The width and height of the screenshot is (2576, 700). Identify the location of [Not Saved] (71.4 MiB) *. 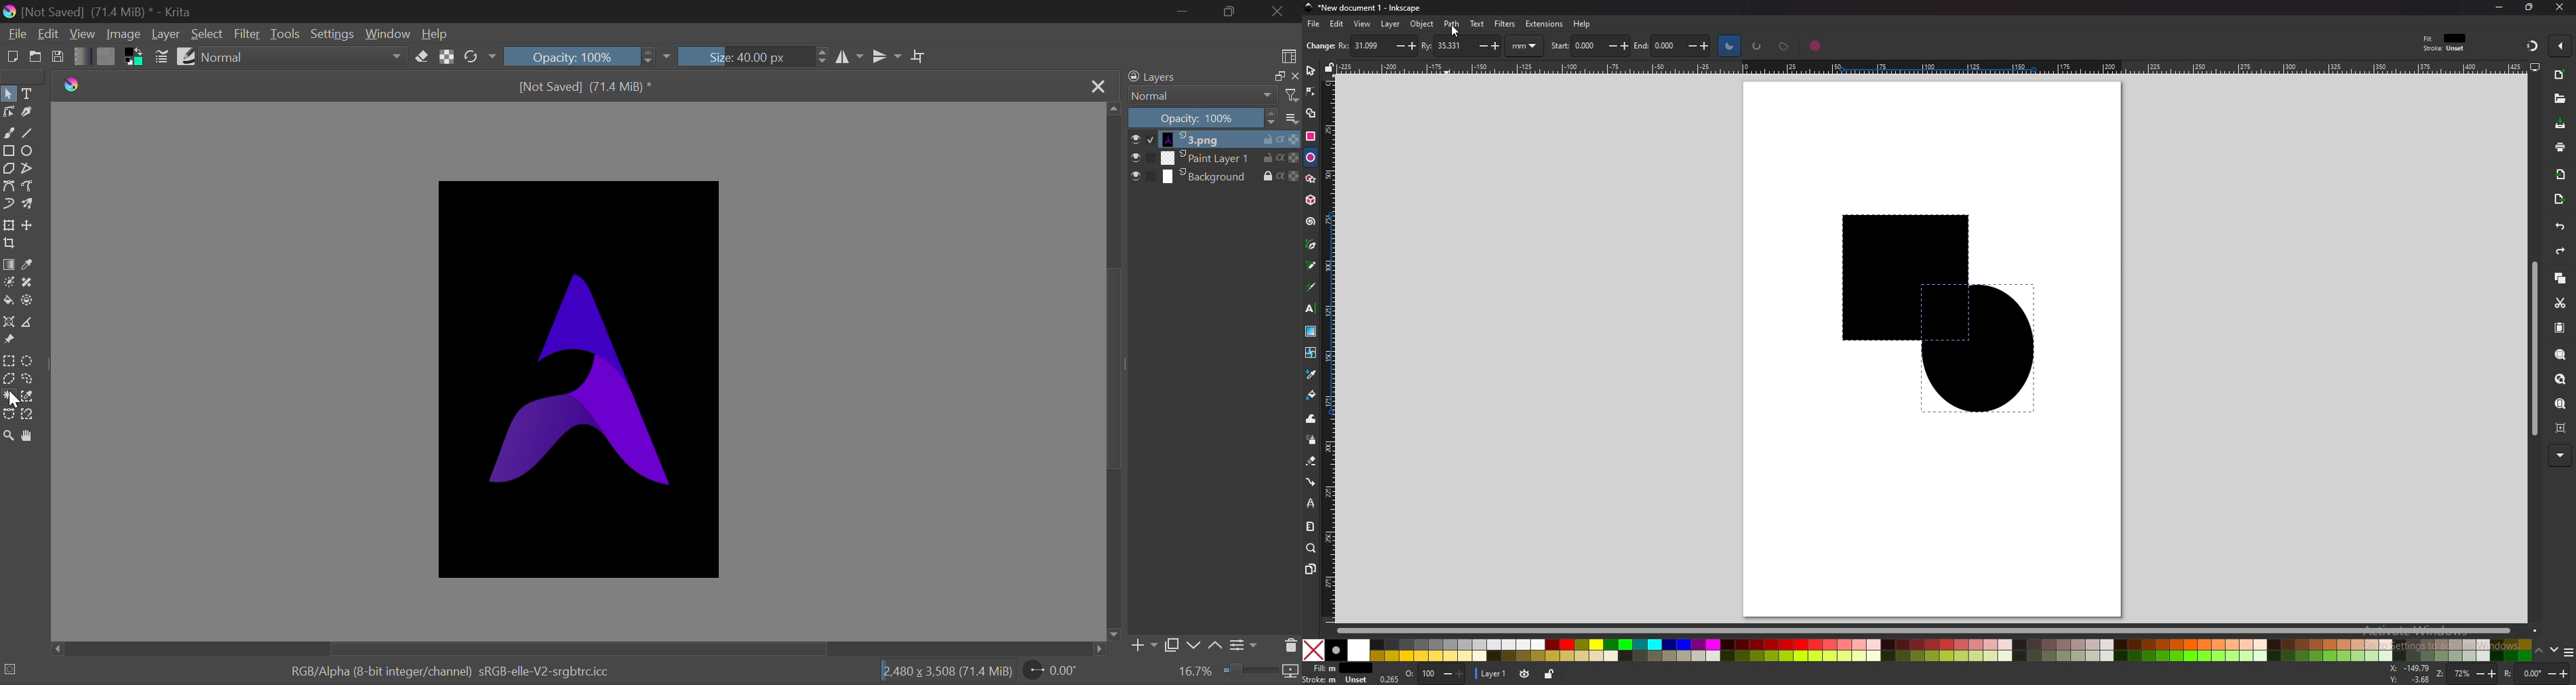
(588, 88).